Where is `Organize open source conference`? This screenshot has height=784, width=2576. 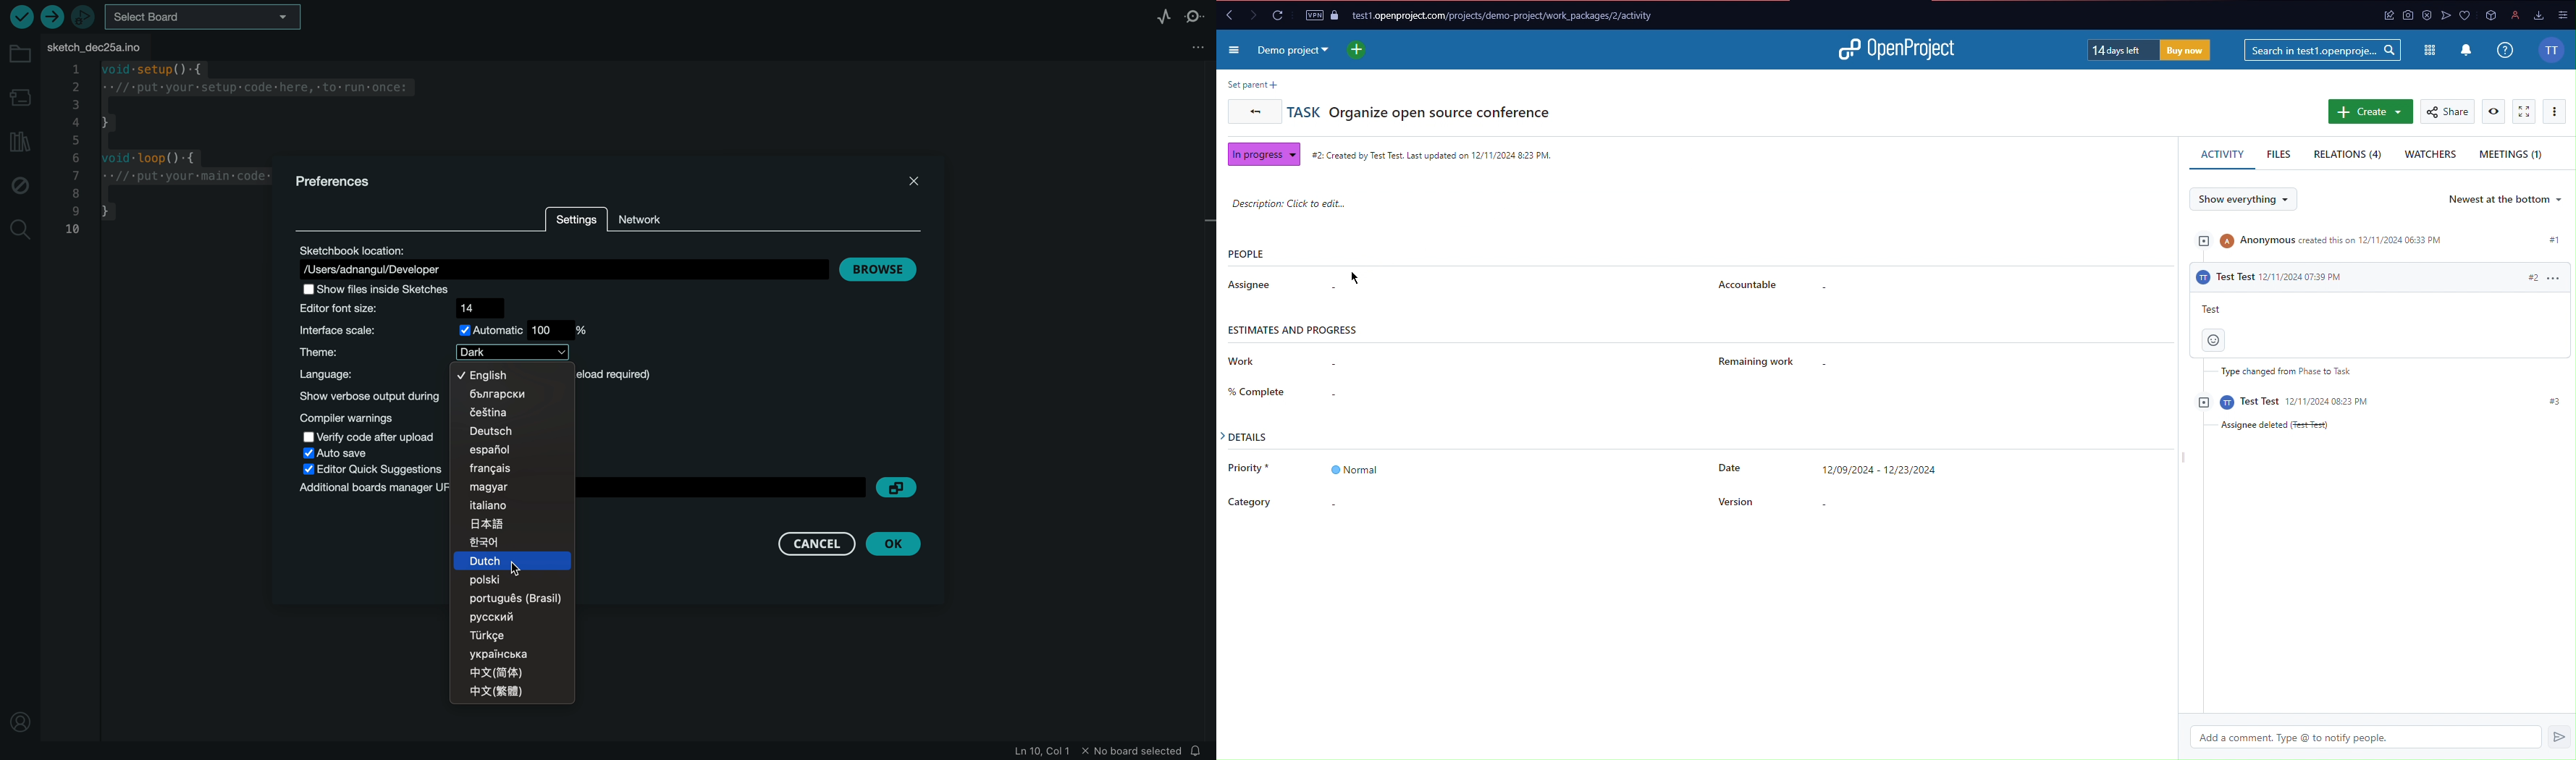
Organize open source conference is located at coordinates (1441, 111).